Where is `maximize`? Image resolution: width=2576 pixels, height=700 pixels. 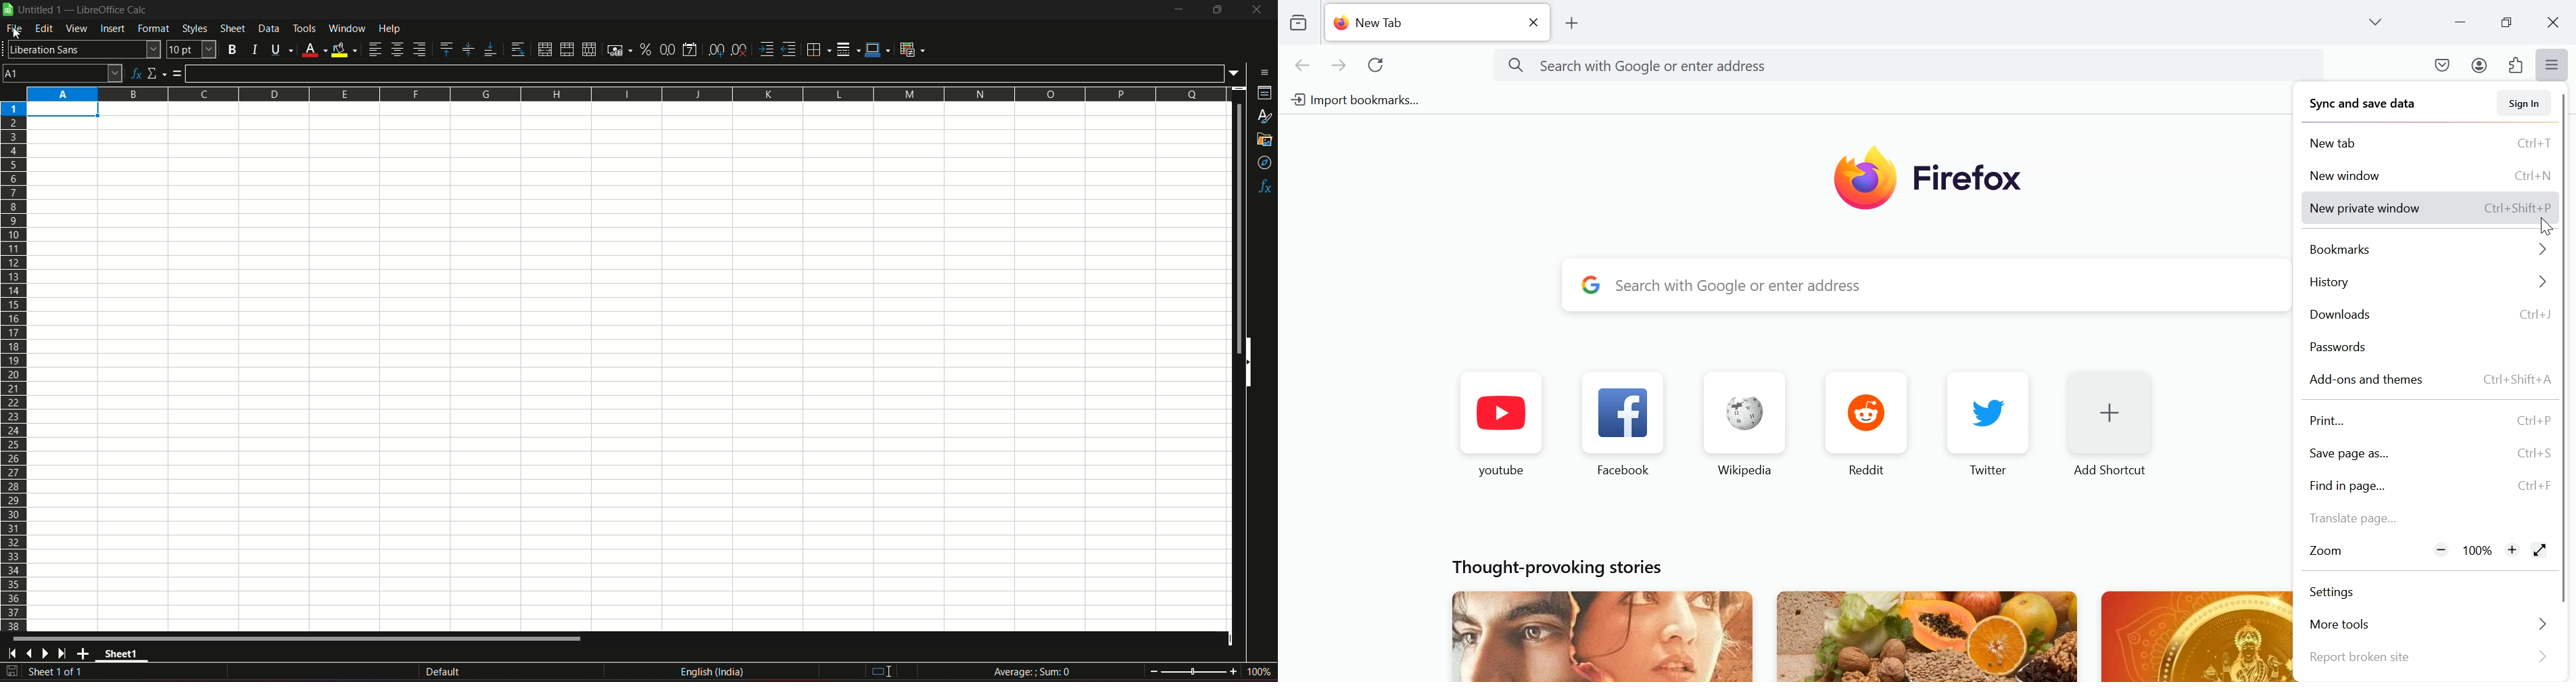
maximize is located at coordinates (1217, 10).